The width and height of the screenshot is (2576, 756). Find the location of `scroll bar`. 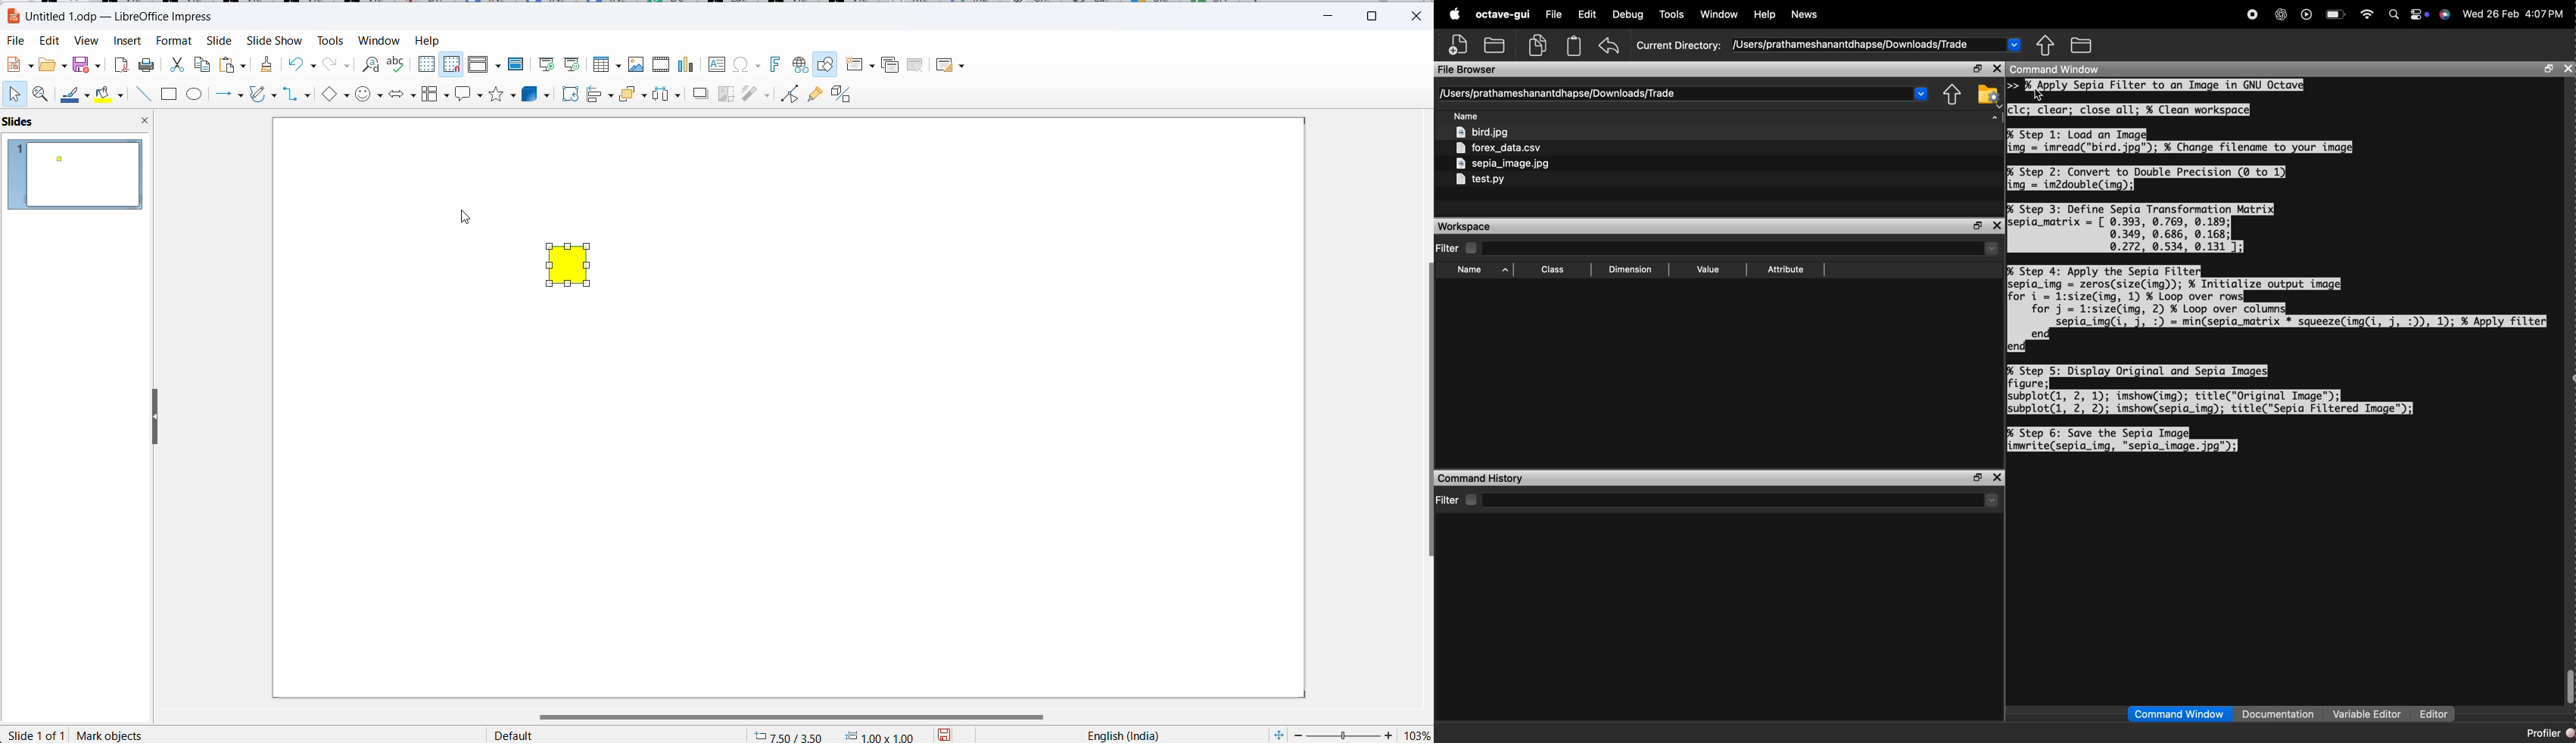

scroll bar is located at coordinates (1425, 410).